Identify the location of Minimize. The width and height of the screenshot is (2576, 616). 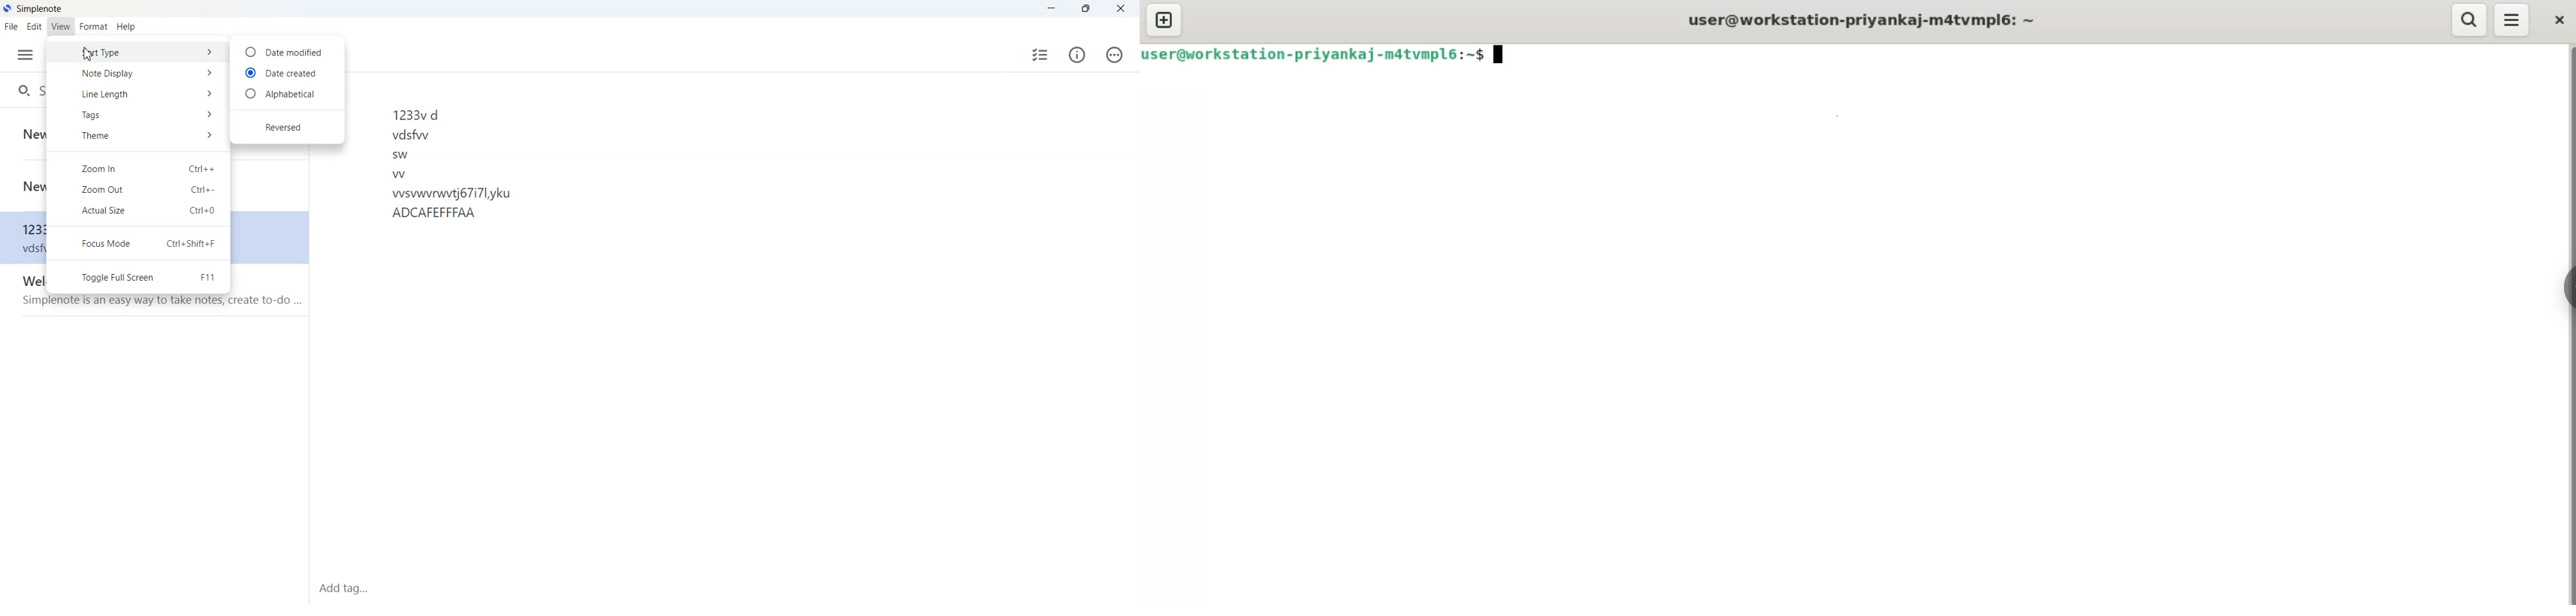
(1051, 9).